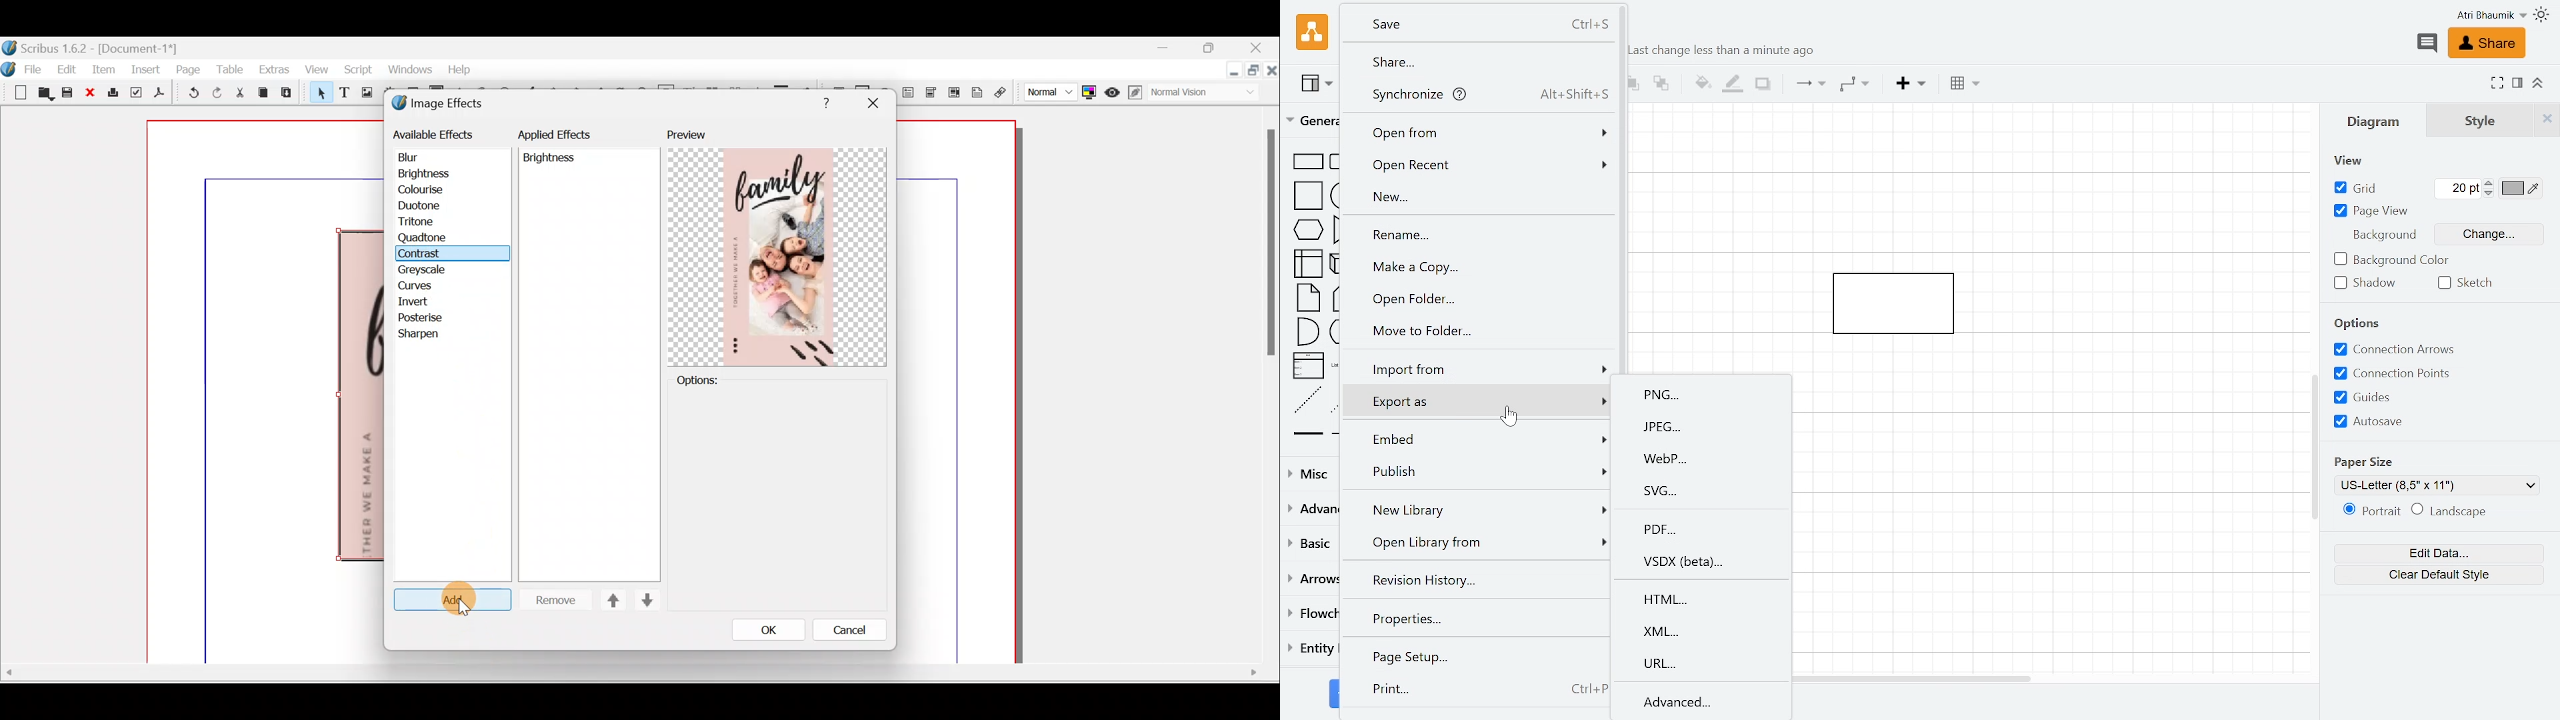  Describe the element at coordinates (565, 138) in the screenshot. I see `Applied effects` at that location.